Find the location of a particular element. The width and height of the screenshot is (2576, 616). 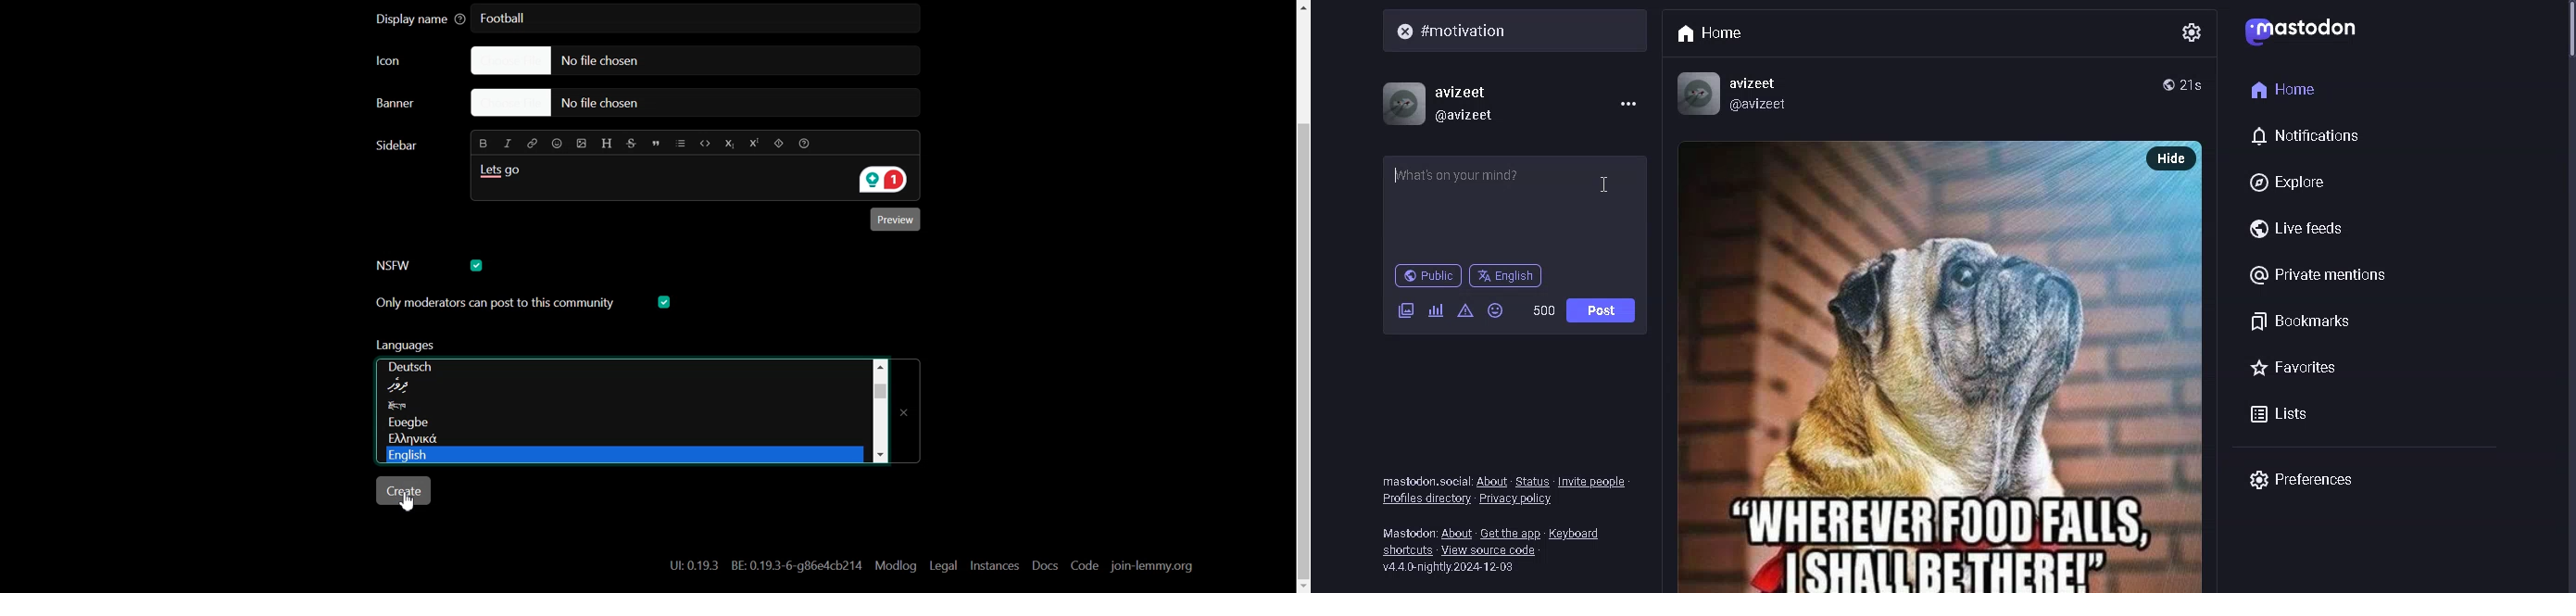

avizeet is located at coordinates (1757, 82).